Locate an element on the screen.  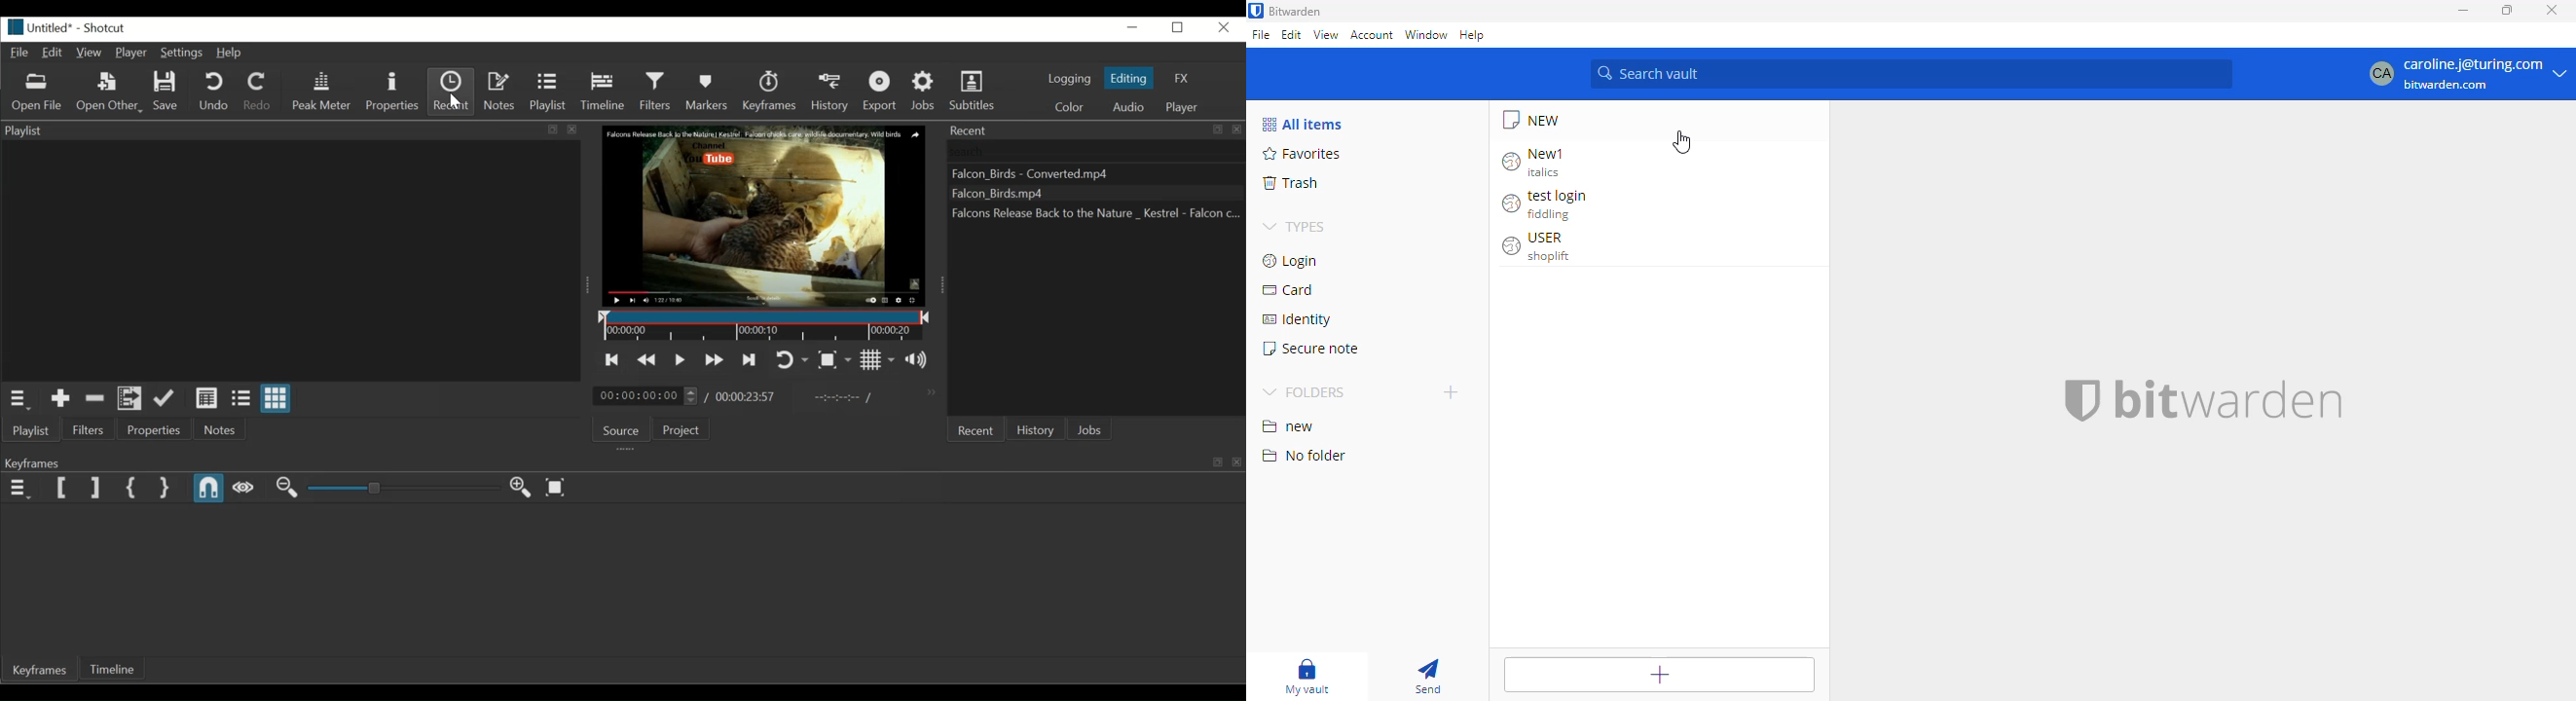
Save is located at coordinates (166, 91).